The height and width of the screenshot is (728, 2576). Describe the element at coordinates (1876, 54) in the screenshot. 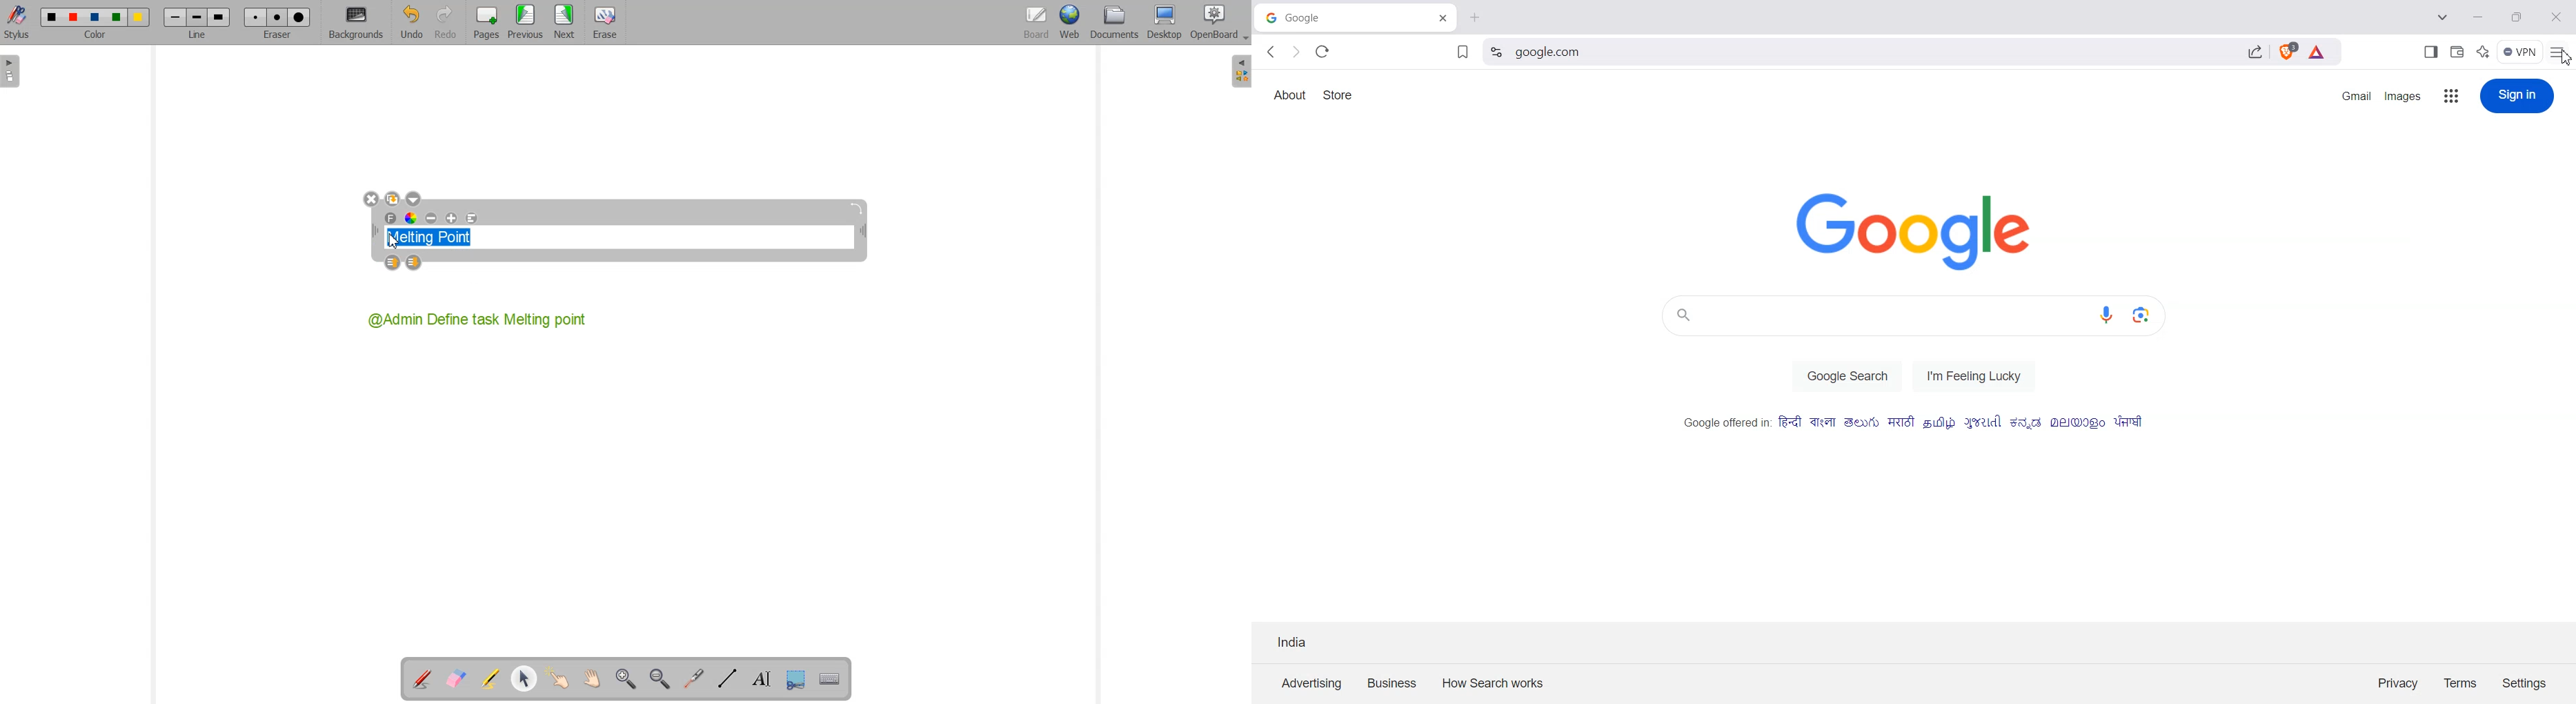

I see `Search` at that location.